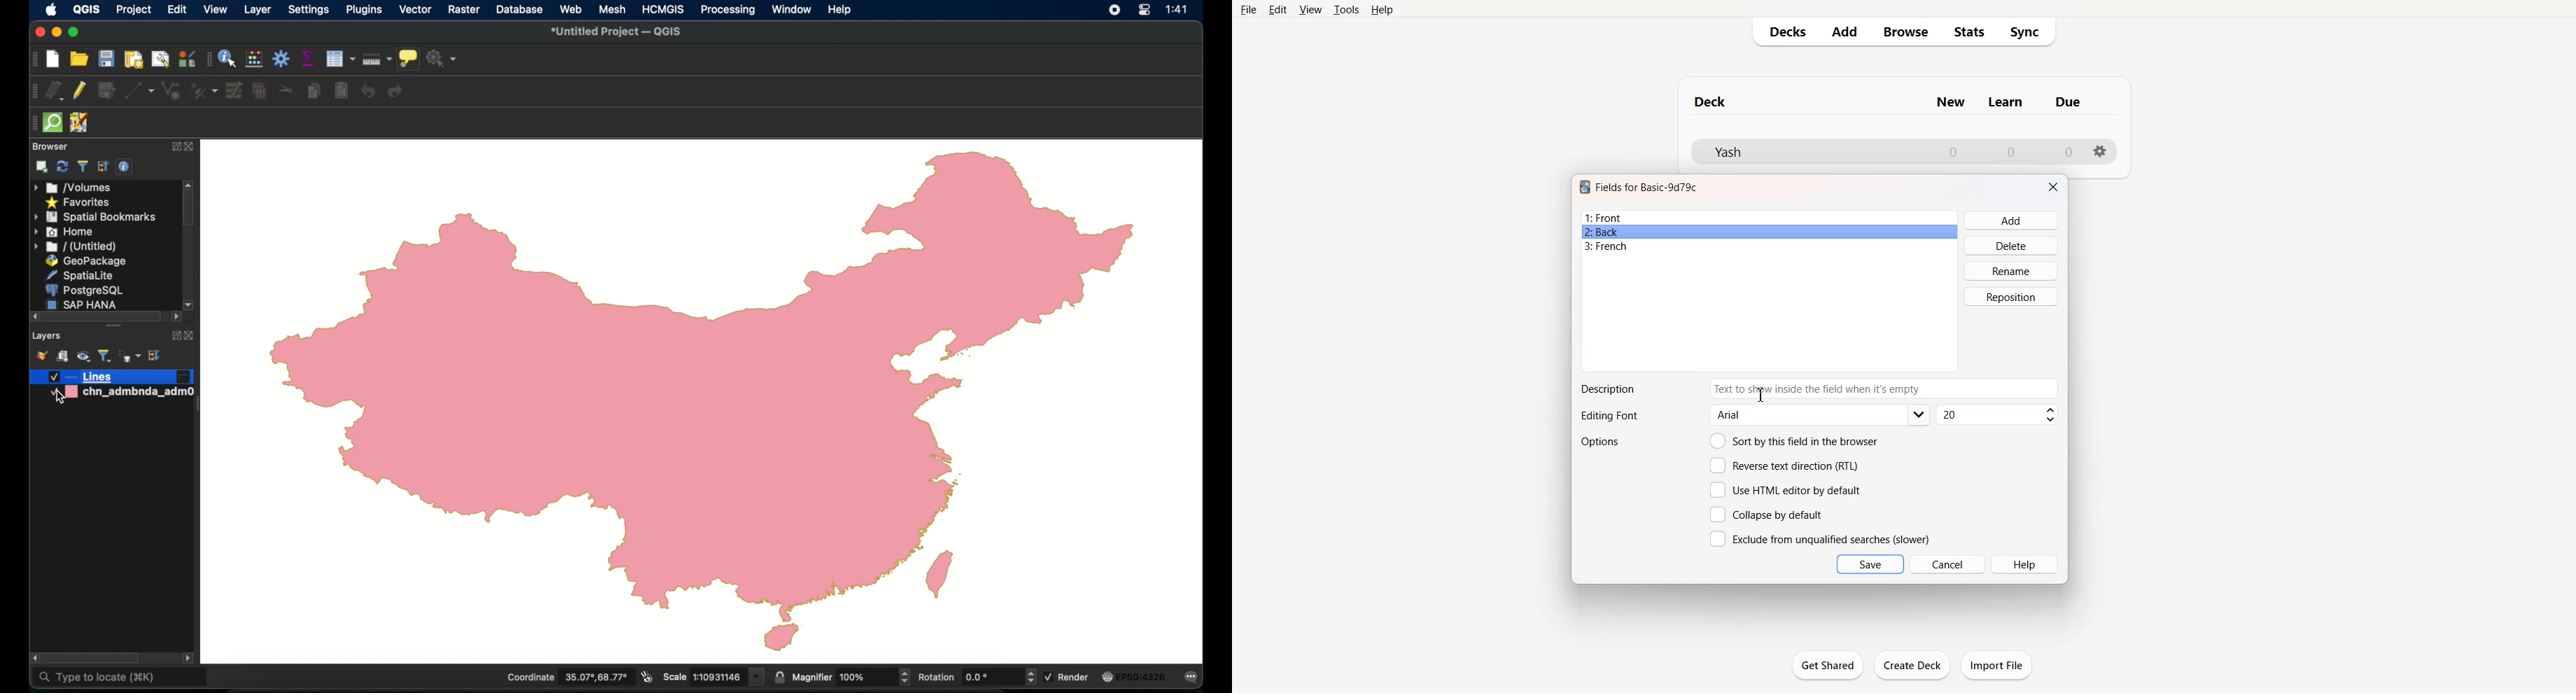 The width and height of the screenshot is (2576, 700). I want to click on Help, so click(1382, 10).